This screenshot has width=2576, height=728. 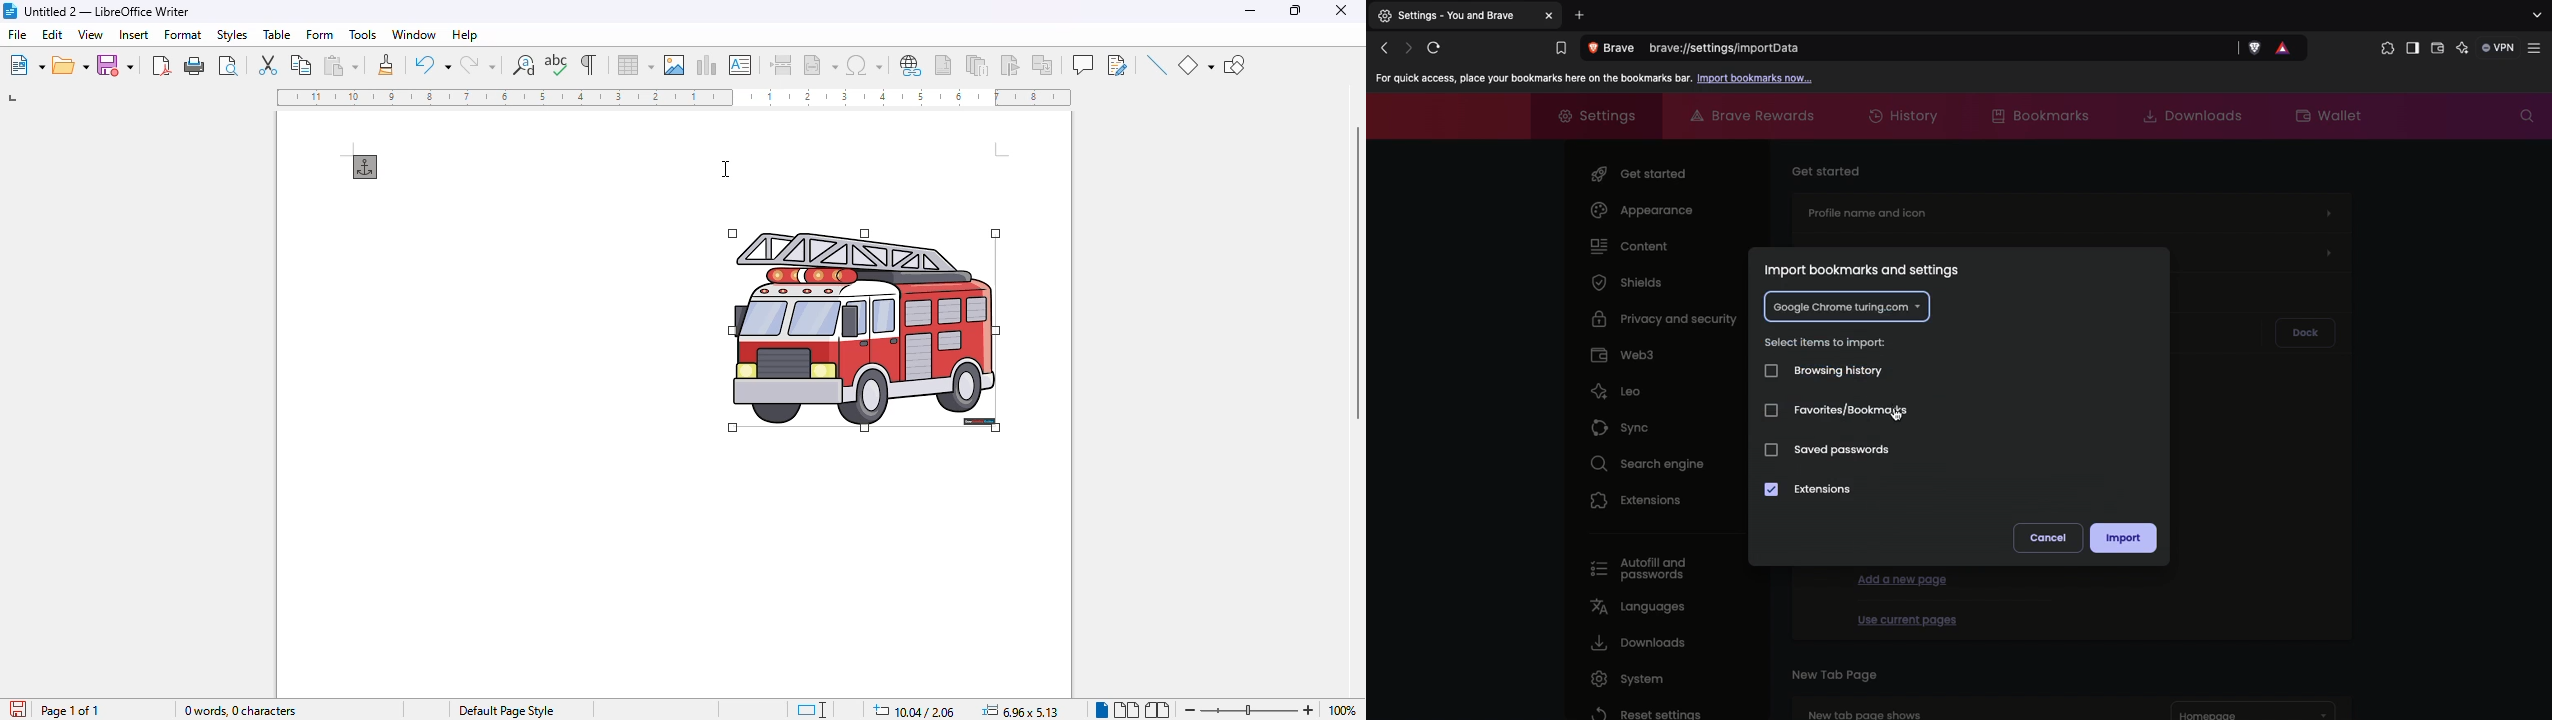 What do you see at coordinates (232, 35) in the screenshot?
I see `styles` at bounding box center [232, 35].